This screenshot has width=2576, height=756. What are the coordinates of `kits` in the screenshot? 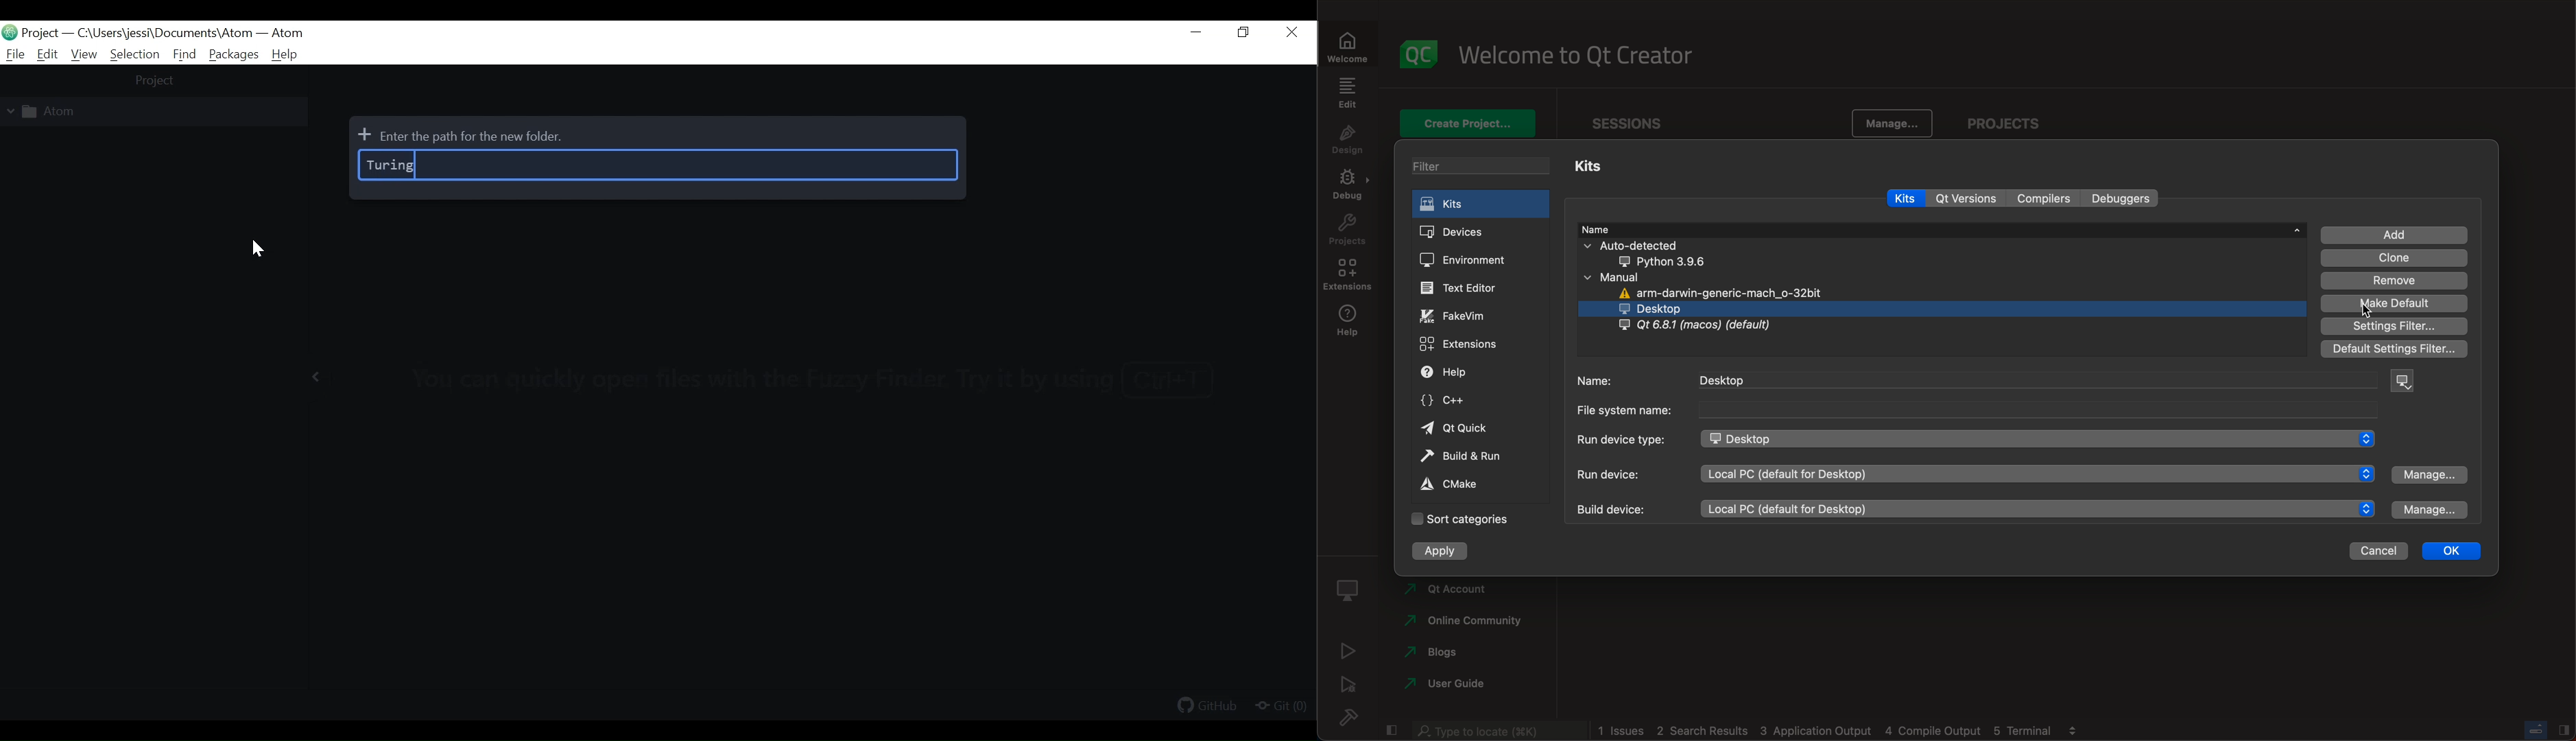 It's located at (1483, 204).